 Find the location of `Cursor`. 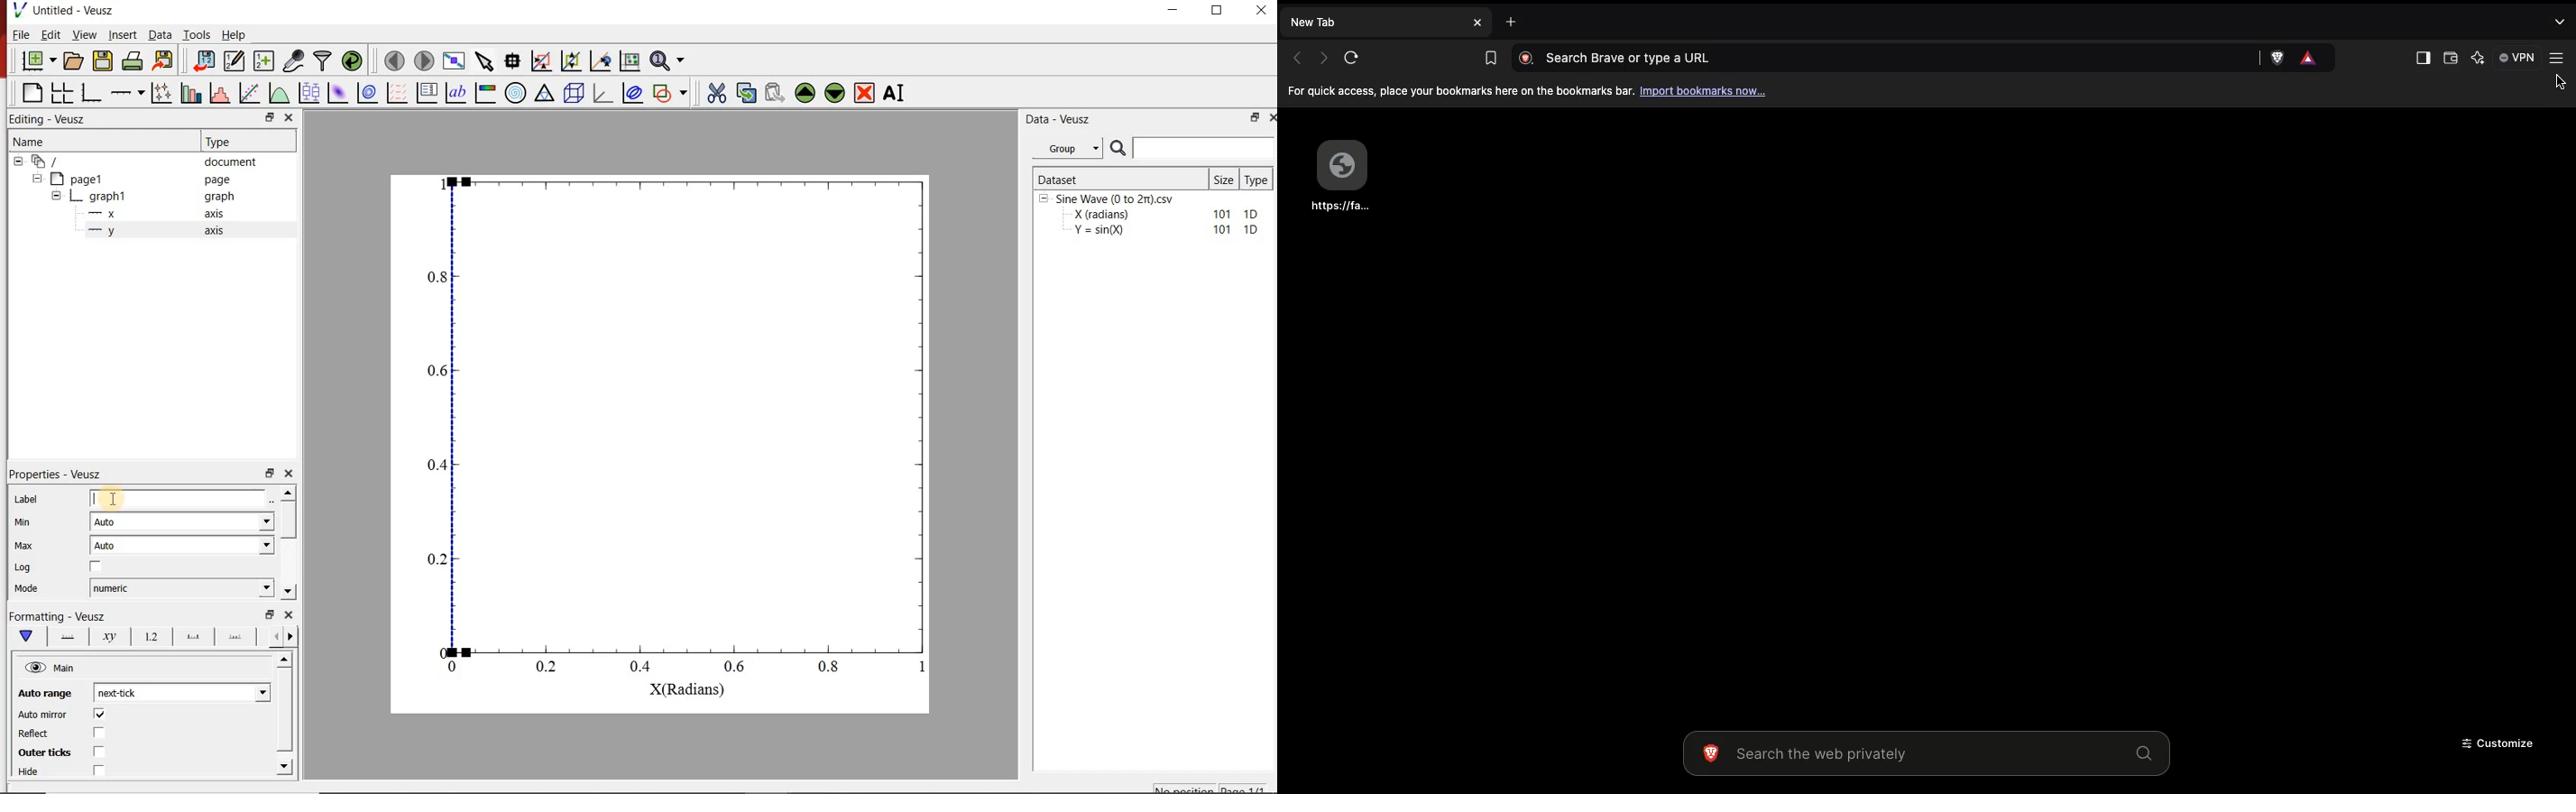

Cursor is located at coordinates (115, 497).